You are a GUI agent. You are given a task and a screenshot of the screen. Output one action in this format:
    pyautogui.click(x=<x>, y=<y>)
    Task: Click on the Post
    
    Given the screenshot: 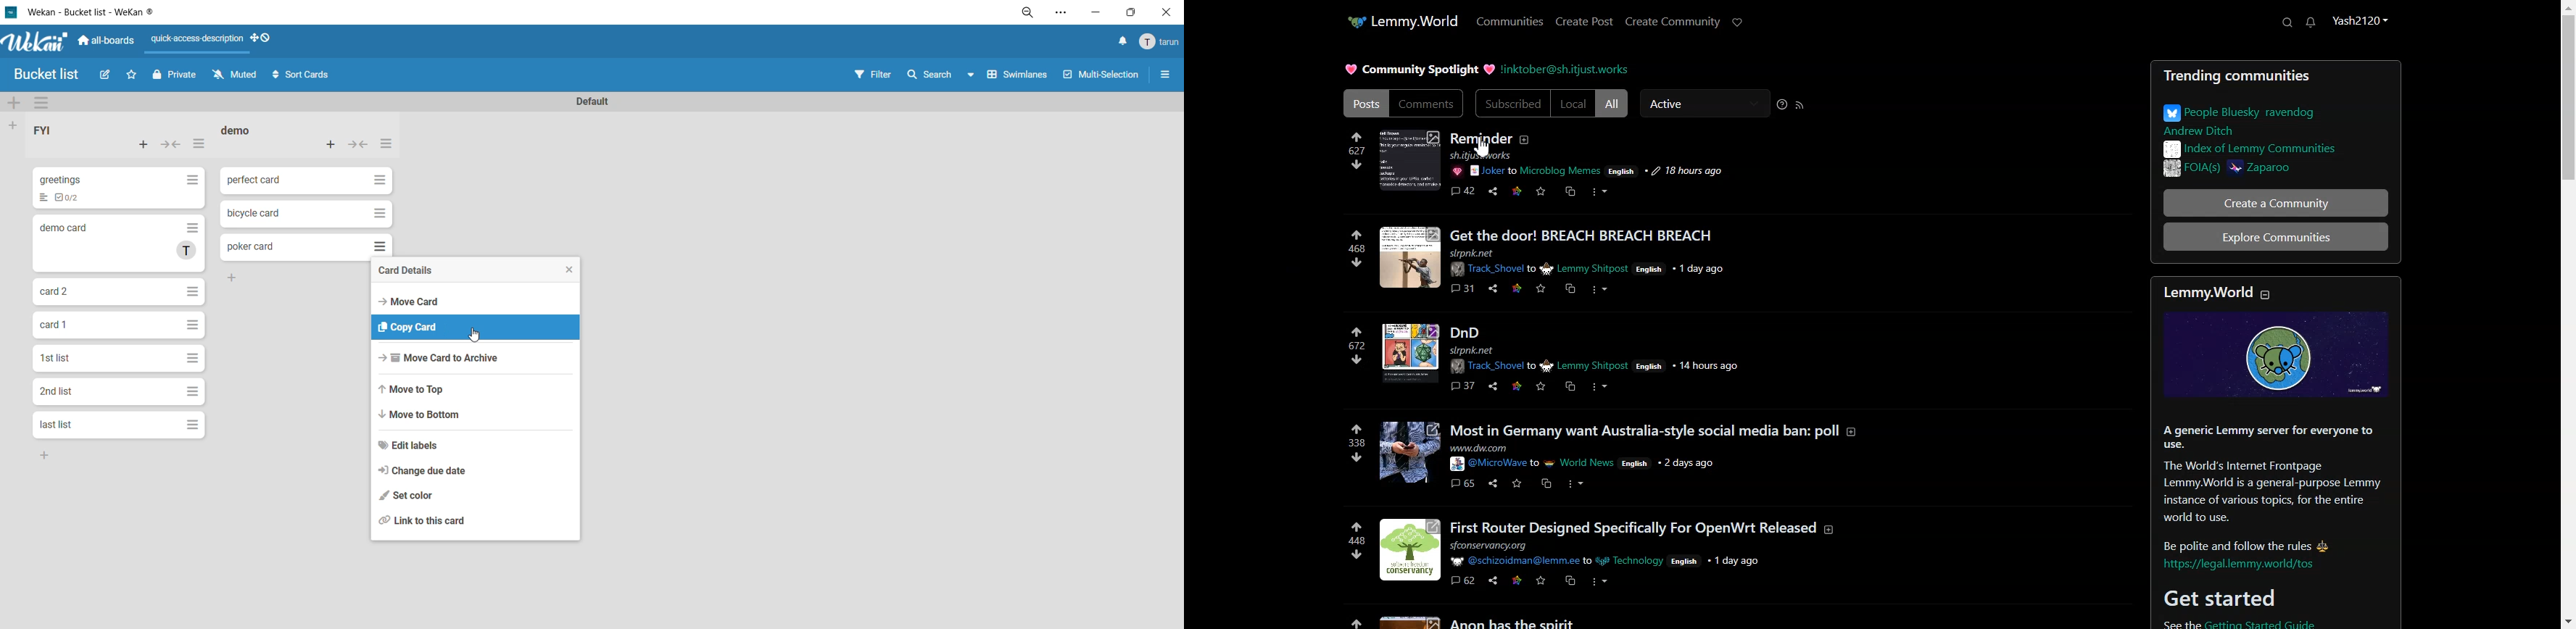 What is the action you would take?
    pyautogui.click(x=1728, y=423)
    